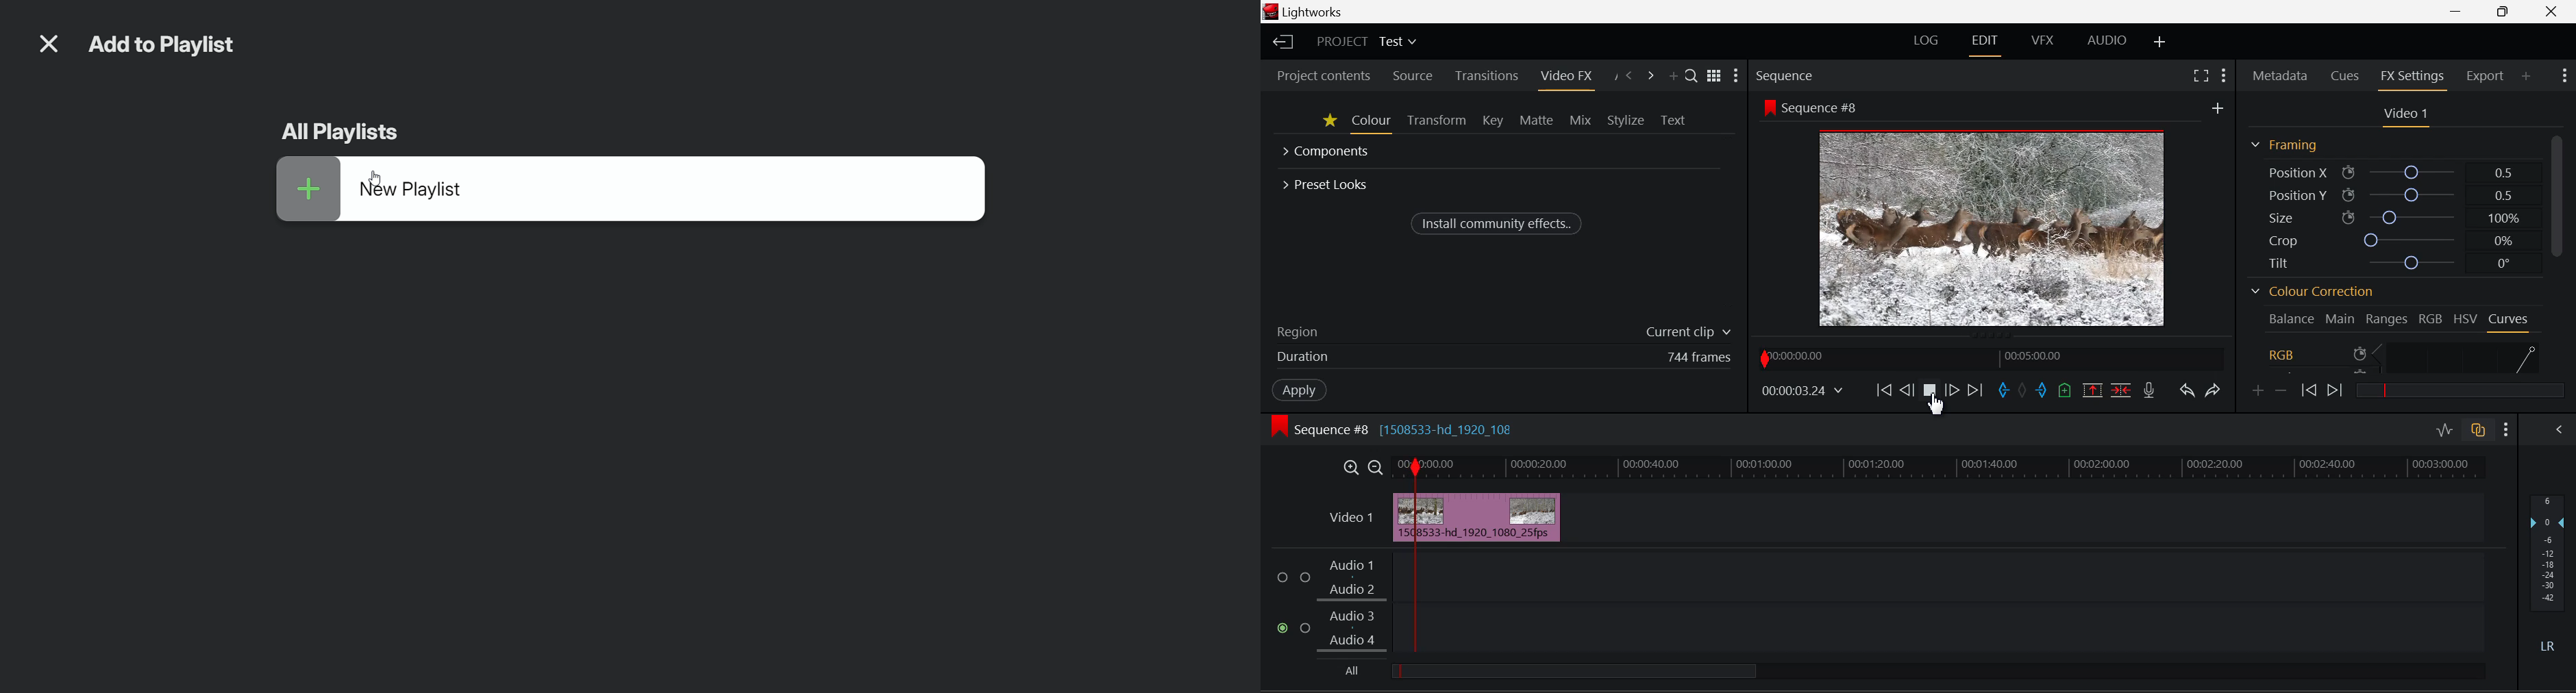 The height and width of the screenshot is (700, 2576). I want to click on Project contents, so click(1324, 76).